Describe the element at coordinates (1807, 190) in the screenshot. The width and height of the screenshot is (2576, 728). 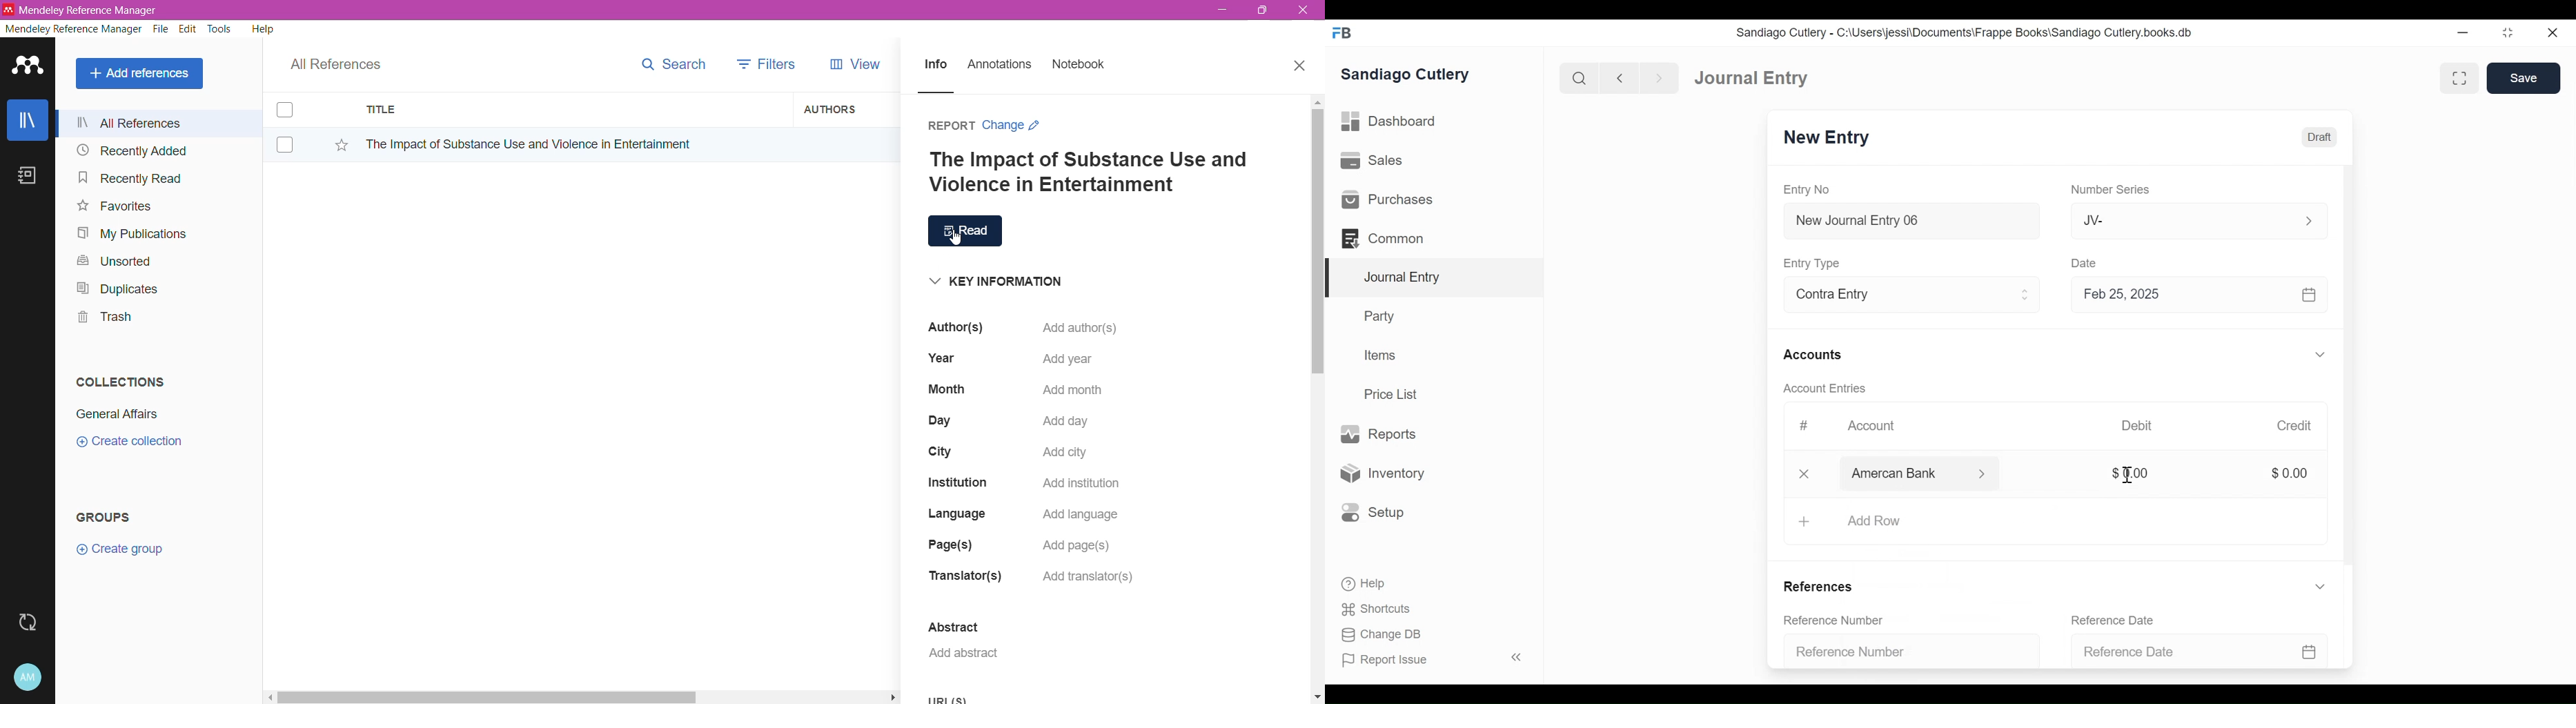
I see `Entry No` at that location.